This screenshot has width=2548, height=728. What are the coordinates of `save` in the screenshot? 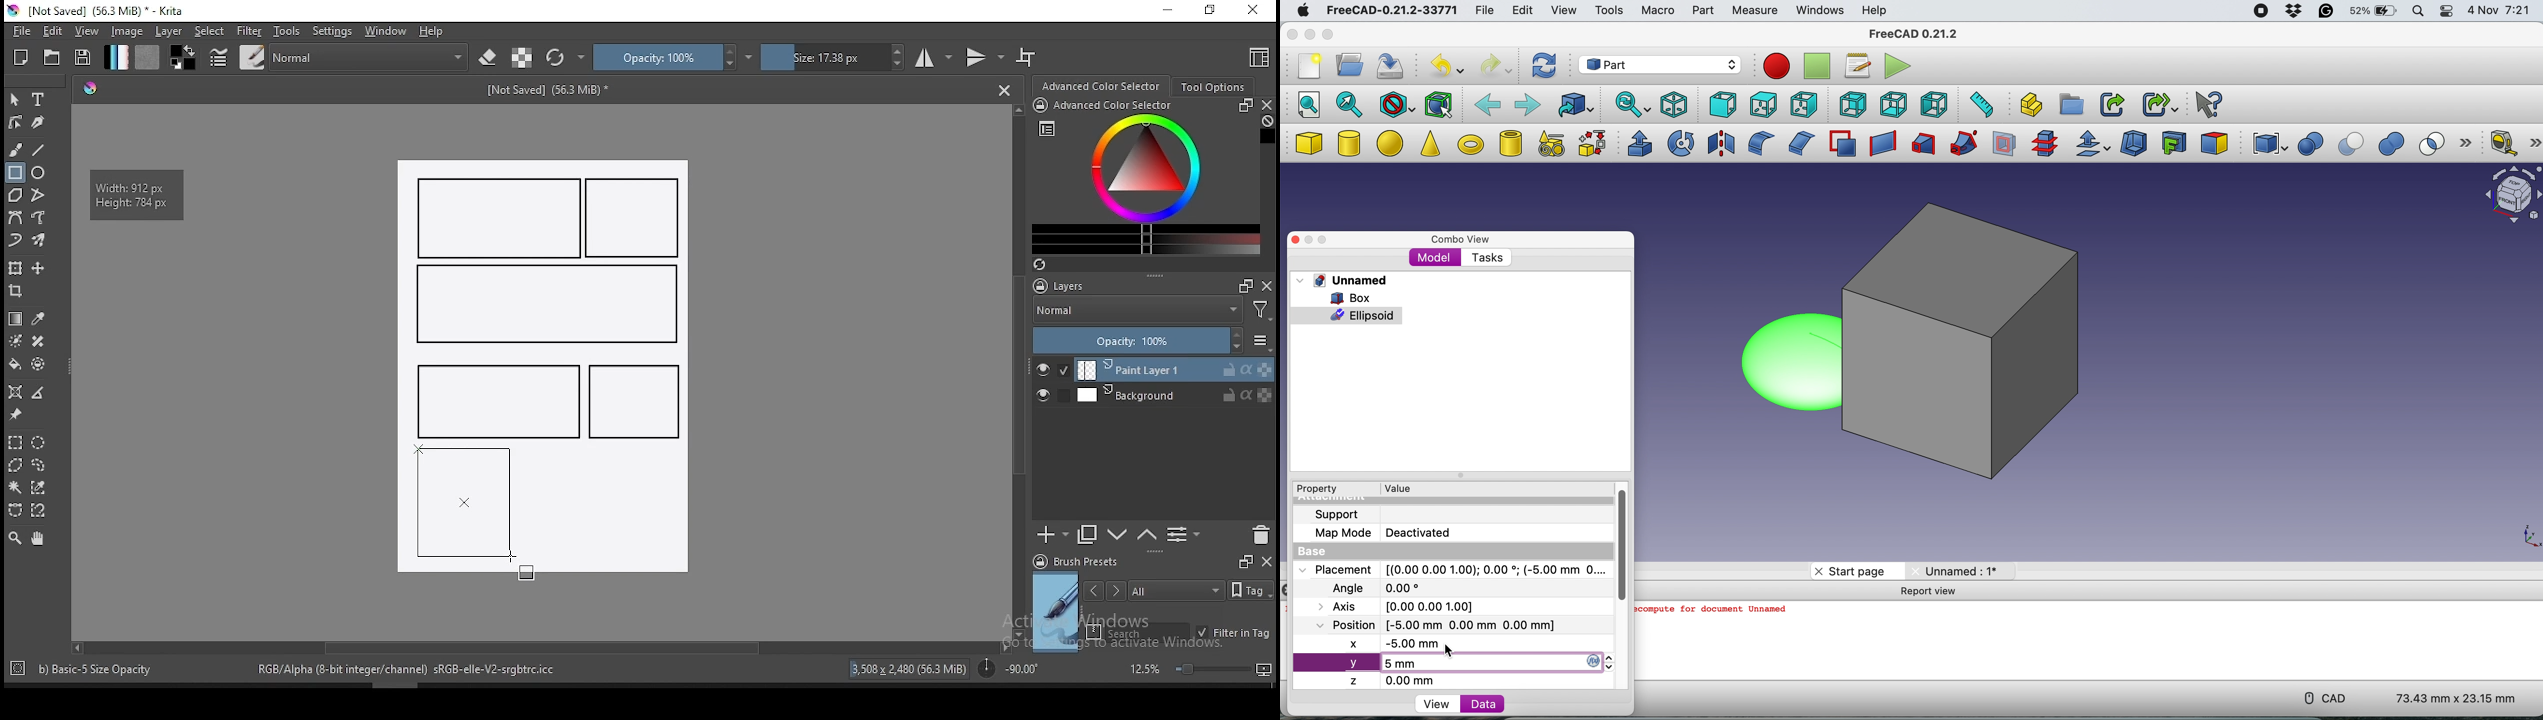 It's located at (1392, 67).